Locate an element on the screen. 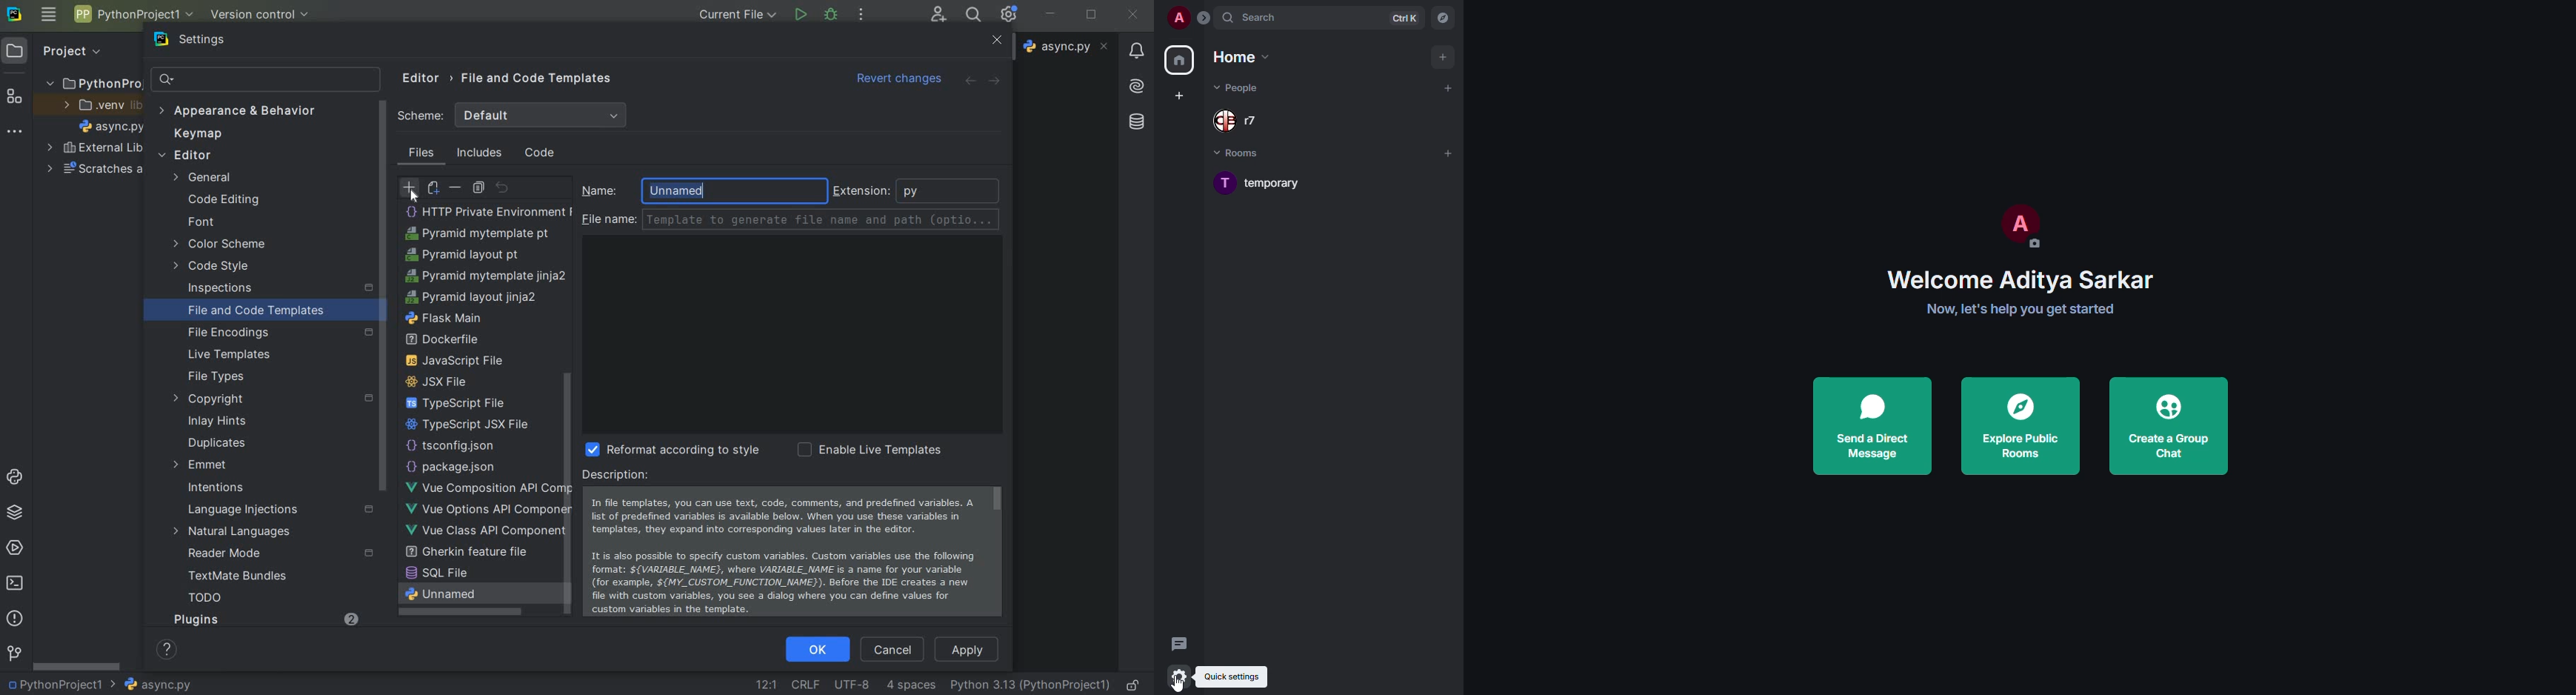  pyramid layout jinja2 is located at coordinates (469, 591).